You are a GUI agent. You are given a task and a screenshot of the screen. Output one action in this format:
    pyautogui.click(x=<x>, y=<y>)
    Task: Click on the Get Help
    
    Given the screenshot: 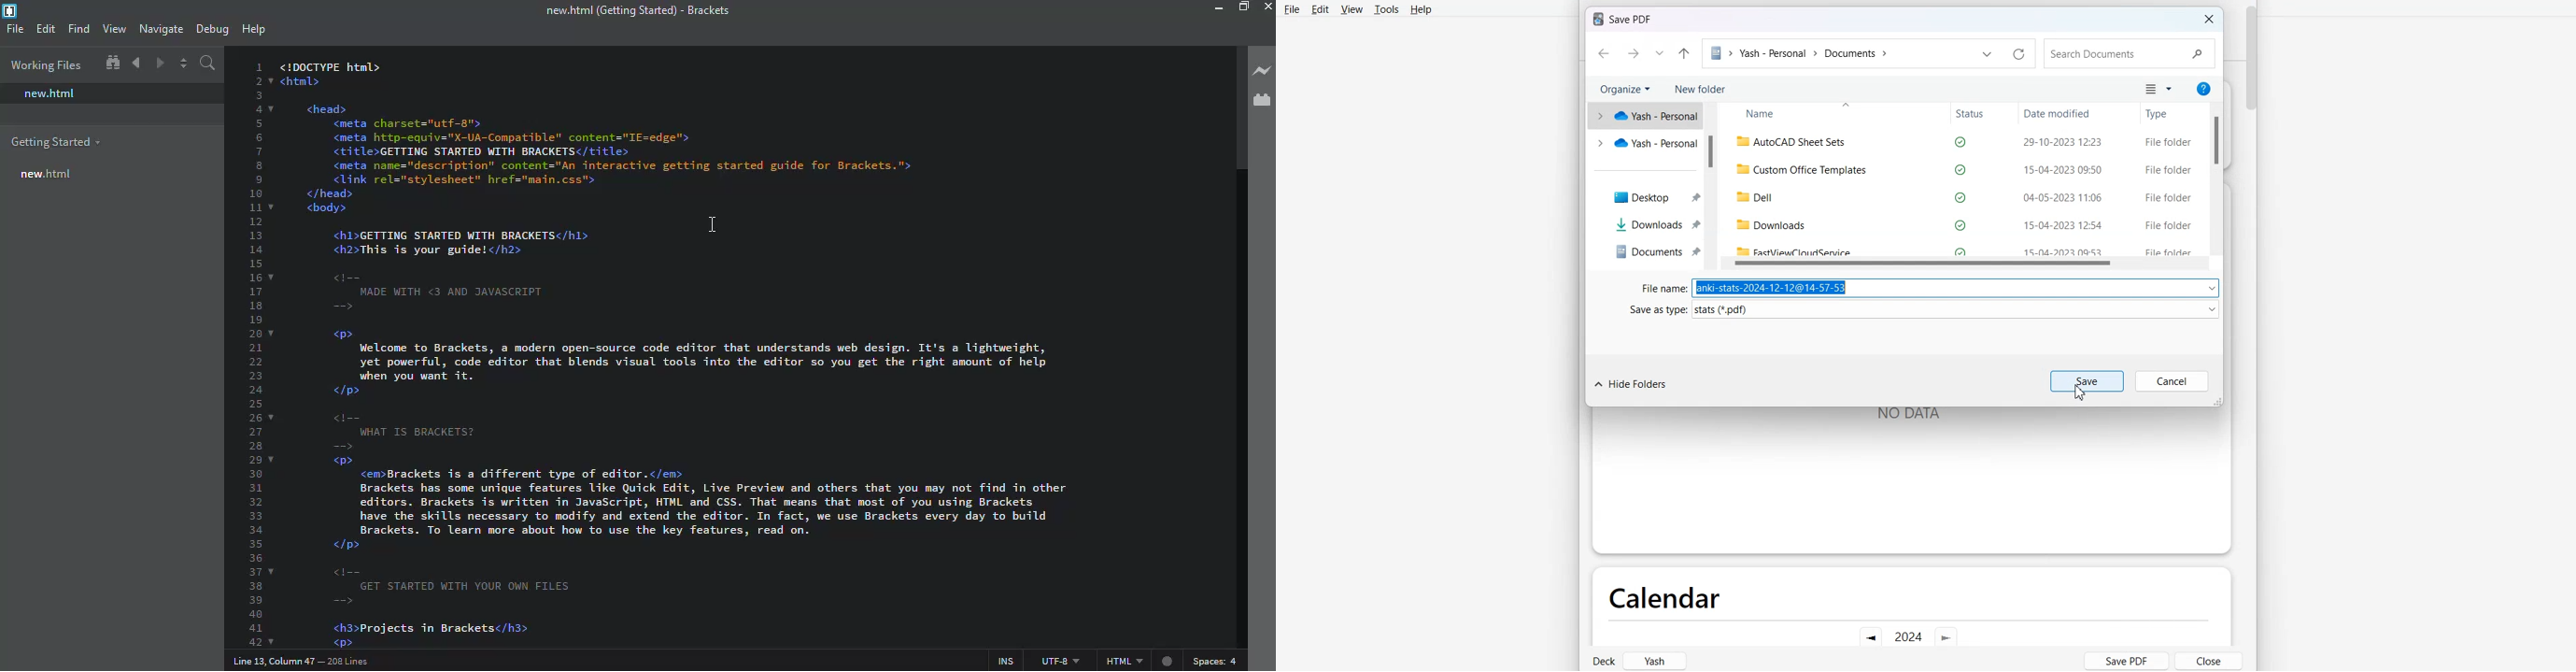 What is the action you would take?
    pyautogui.click(x=2205, y=88)
    